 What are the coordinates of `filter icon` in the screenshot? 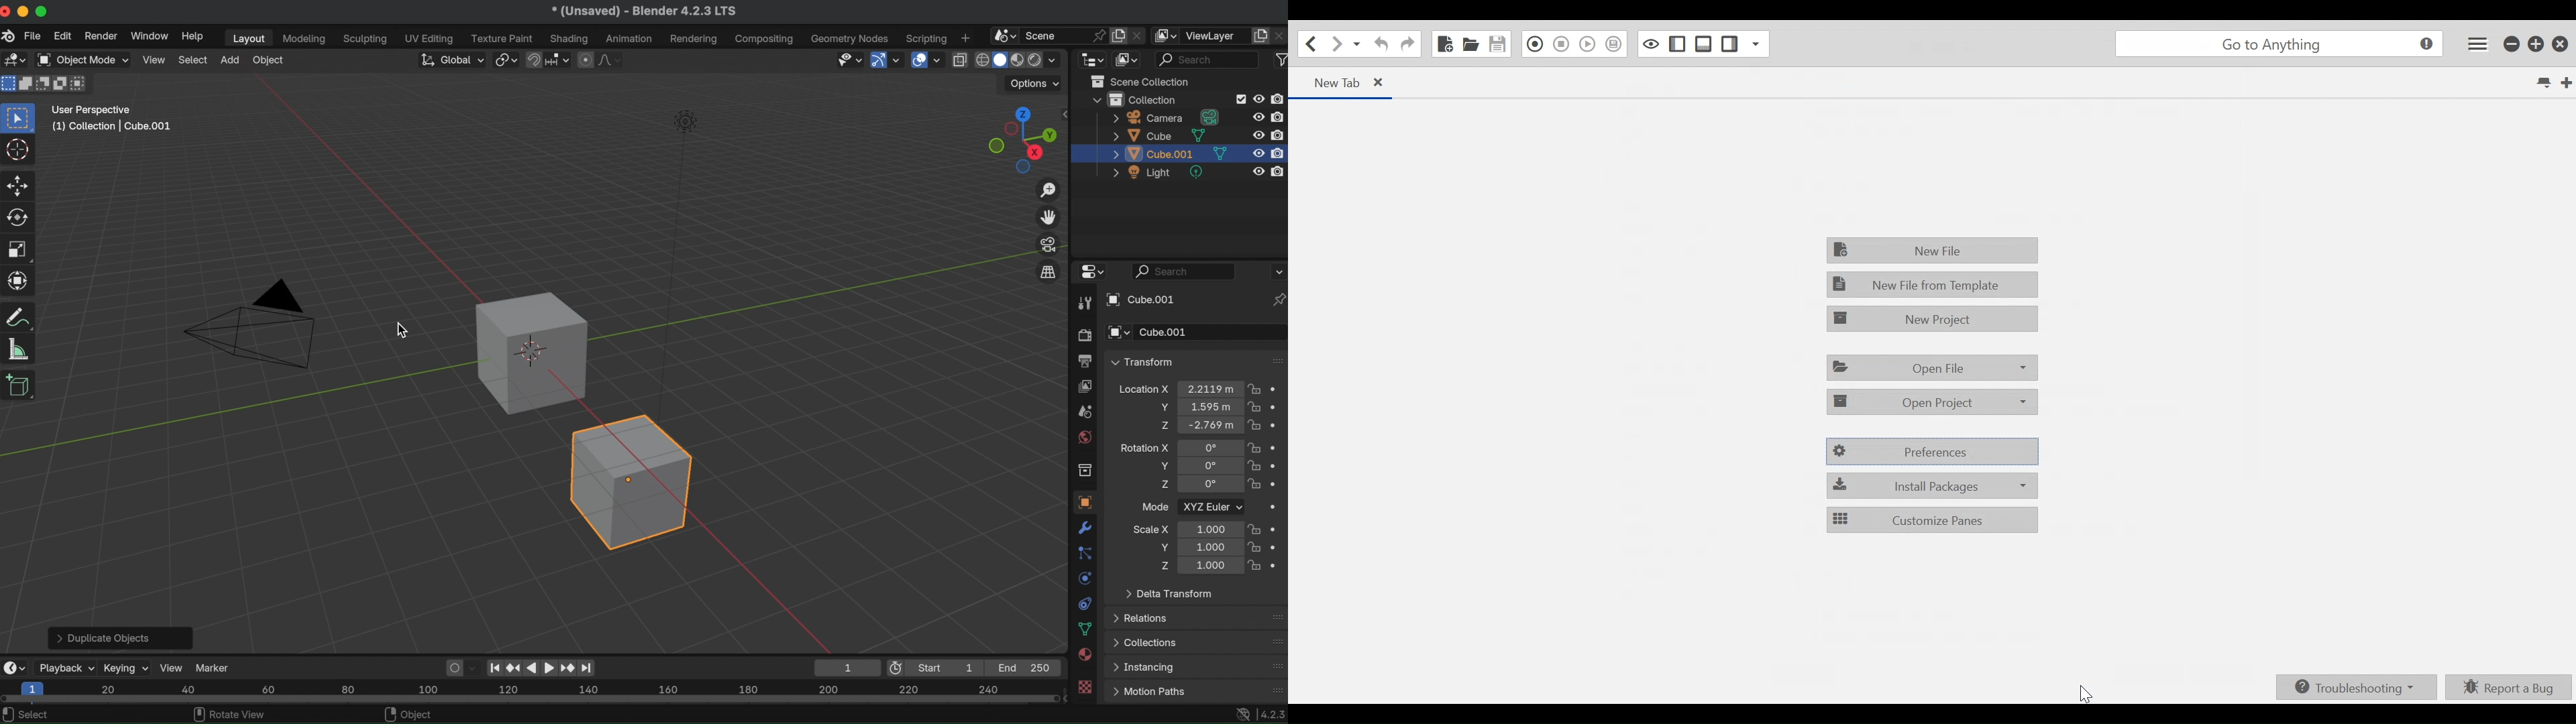 It's located at (1279, 58).